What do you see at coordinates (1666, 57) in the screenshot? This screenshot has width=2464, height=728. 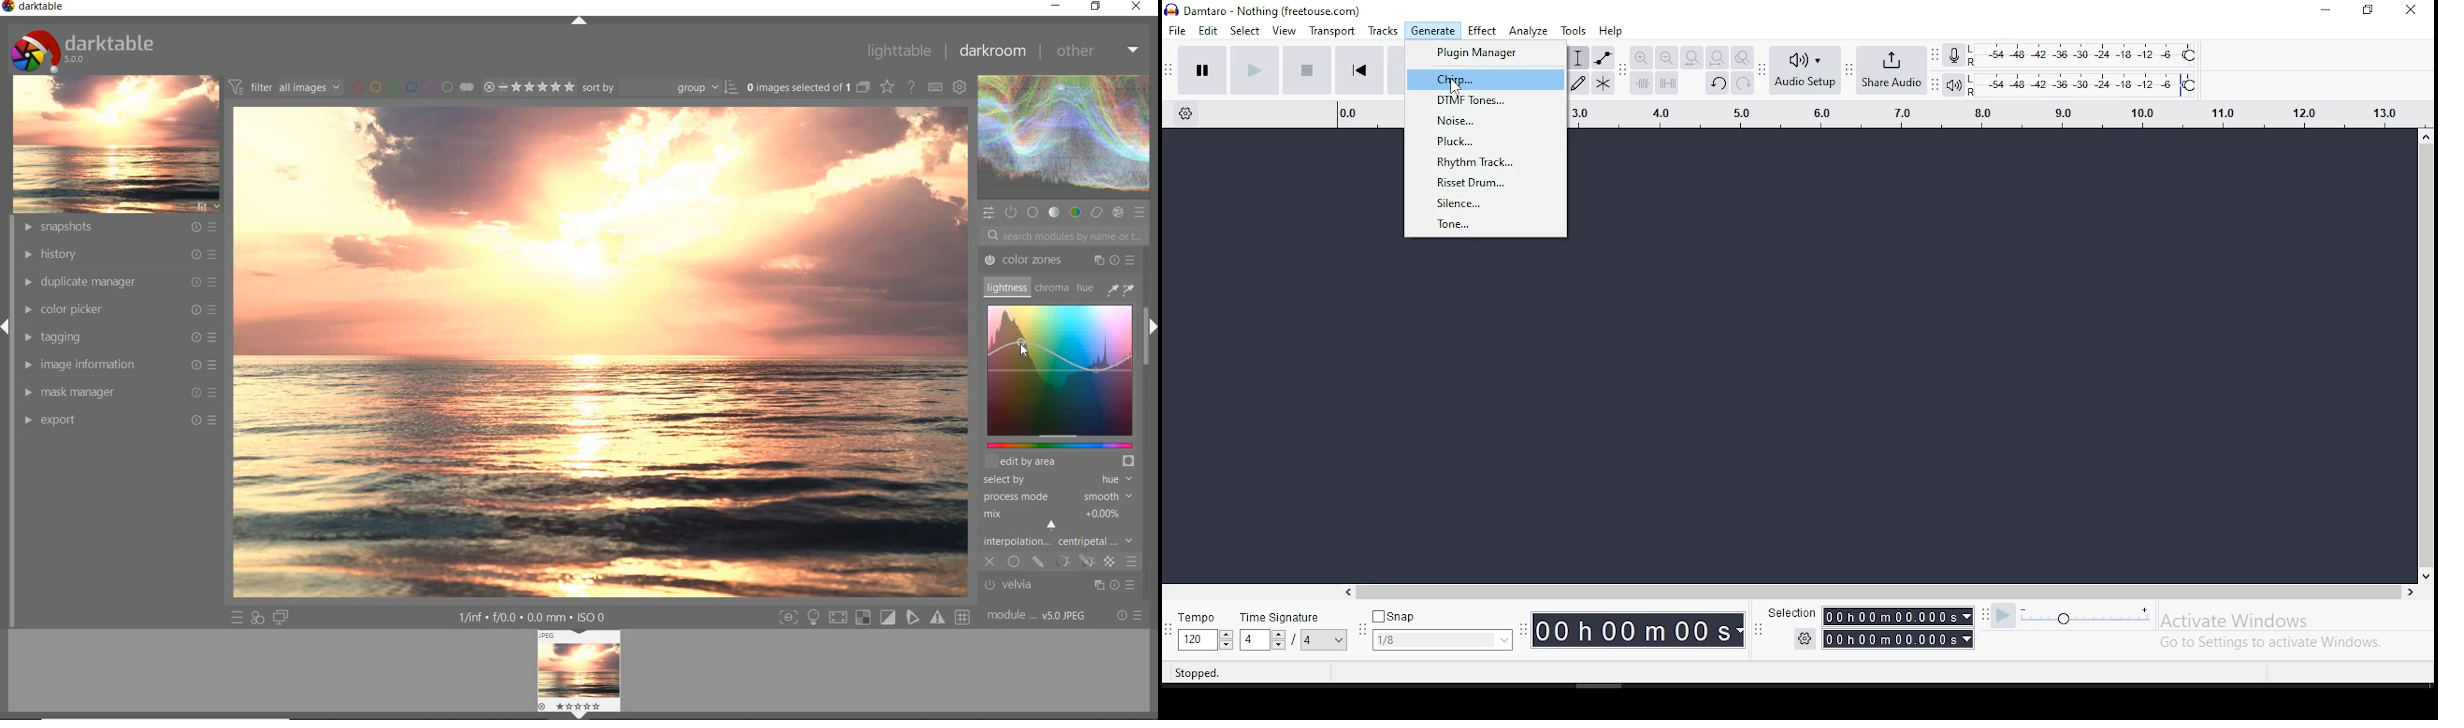 I see `zoom out` at bounding box center [1666, 57].